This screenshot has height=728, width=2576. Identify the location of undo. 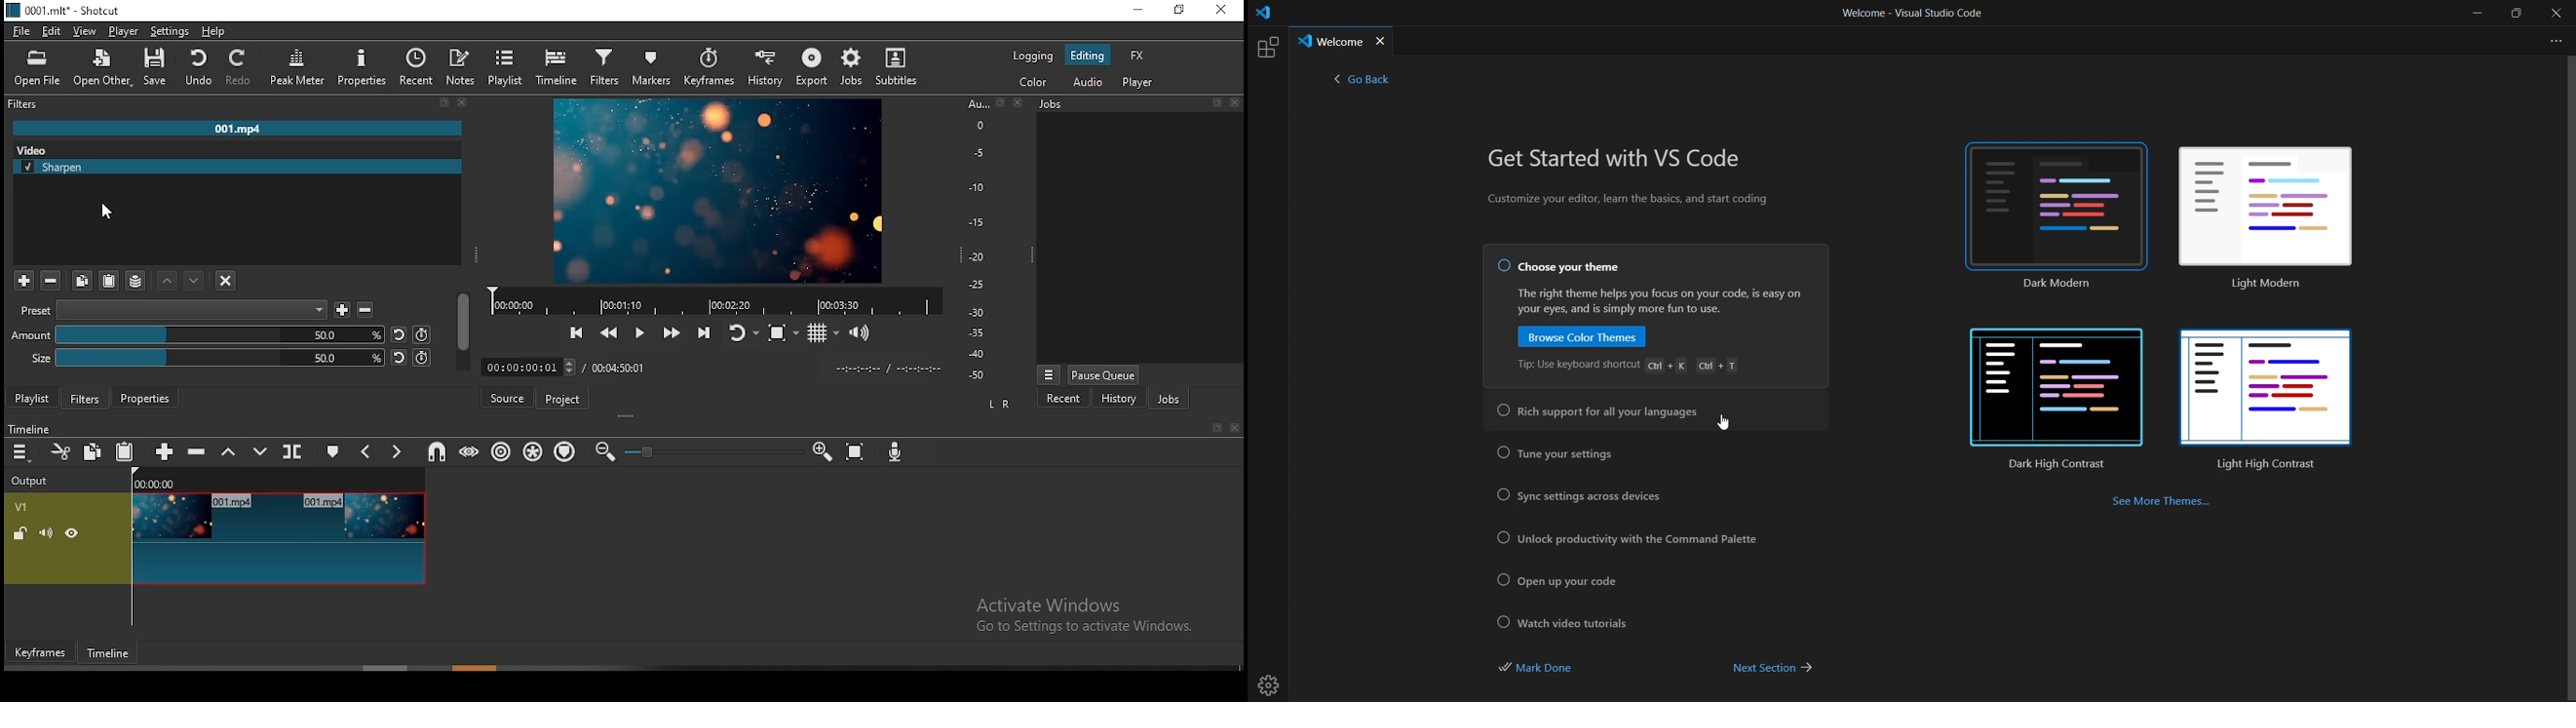
(401, 356).